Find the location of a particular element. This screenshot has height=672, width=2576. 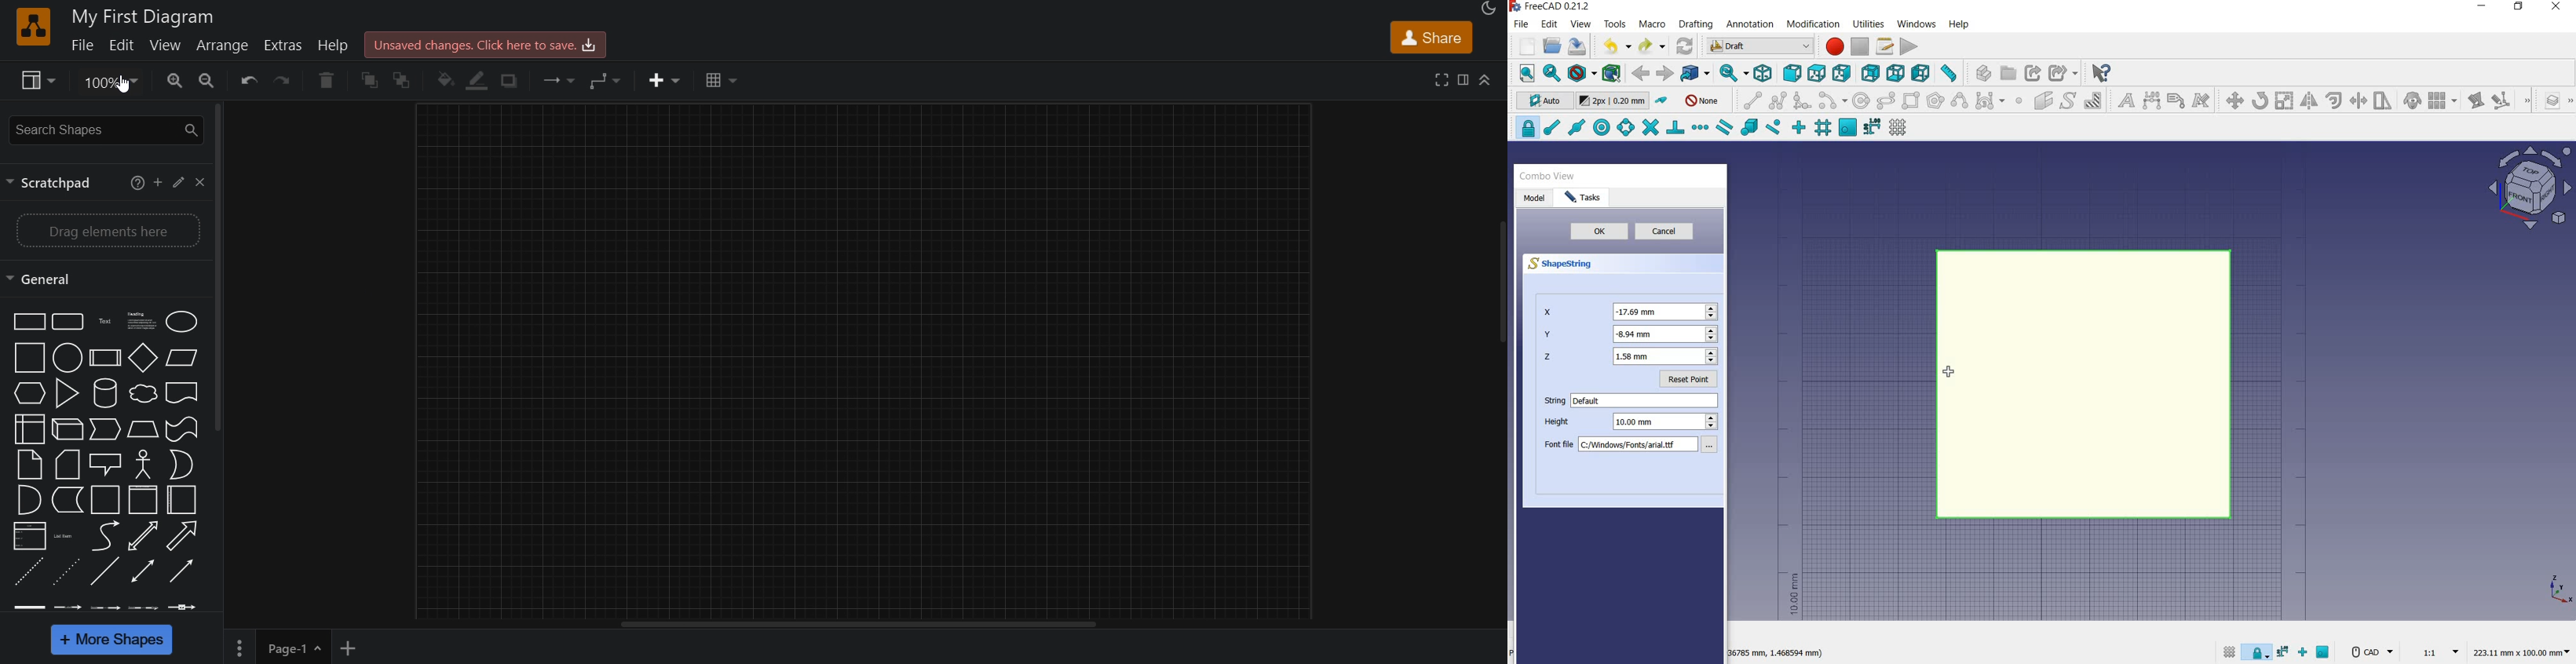

delete is located at coordinates (326, 82).